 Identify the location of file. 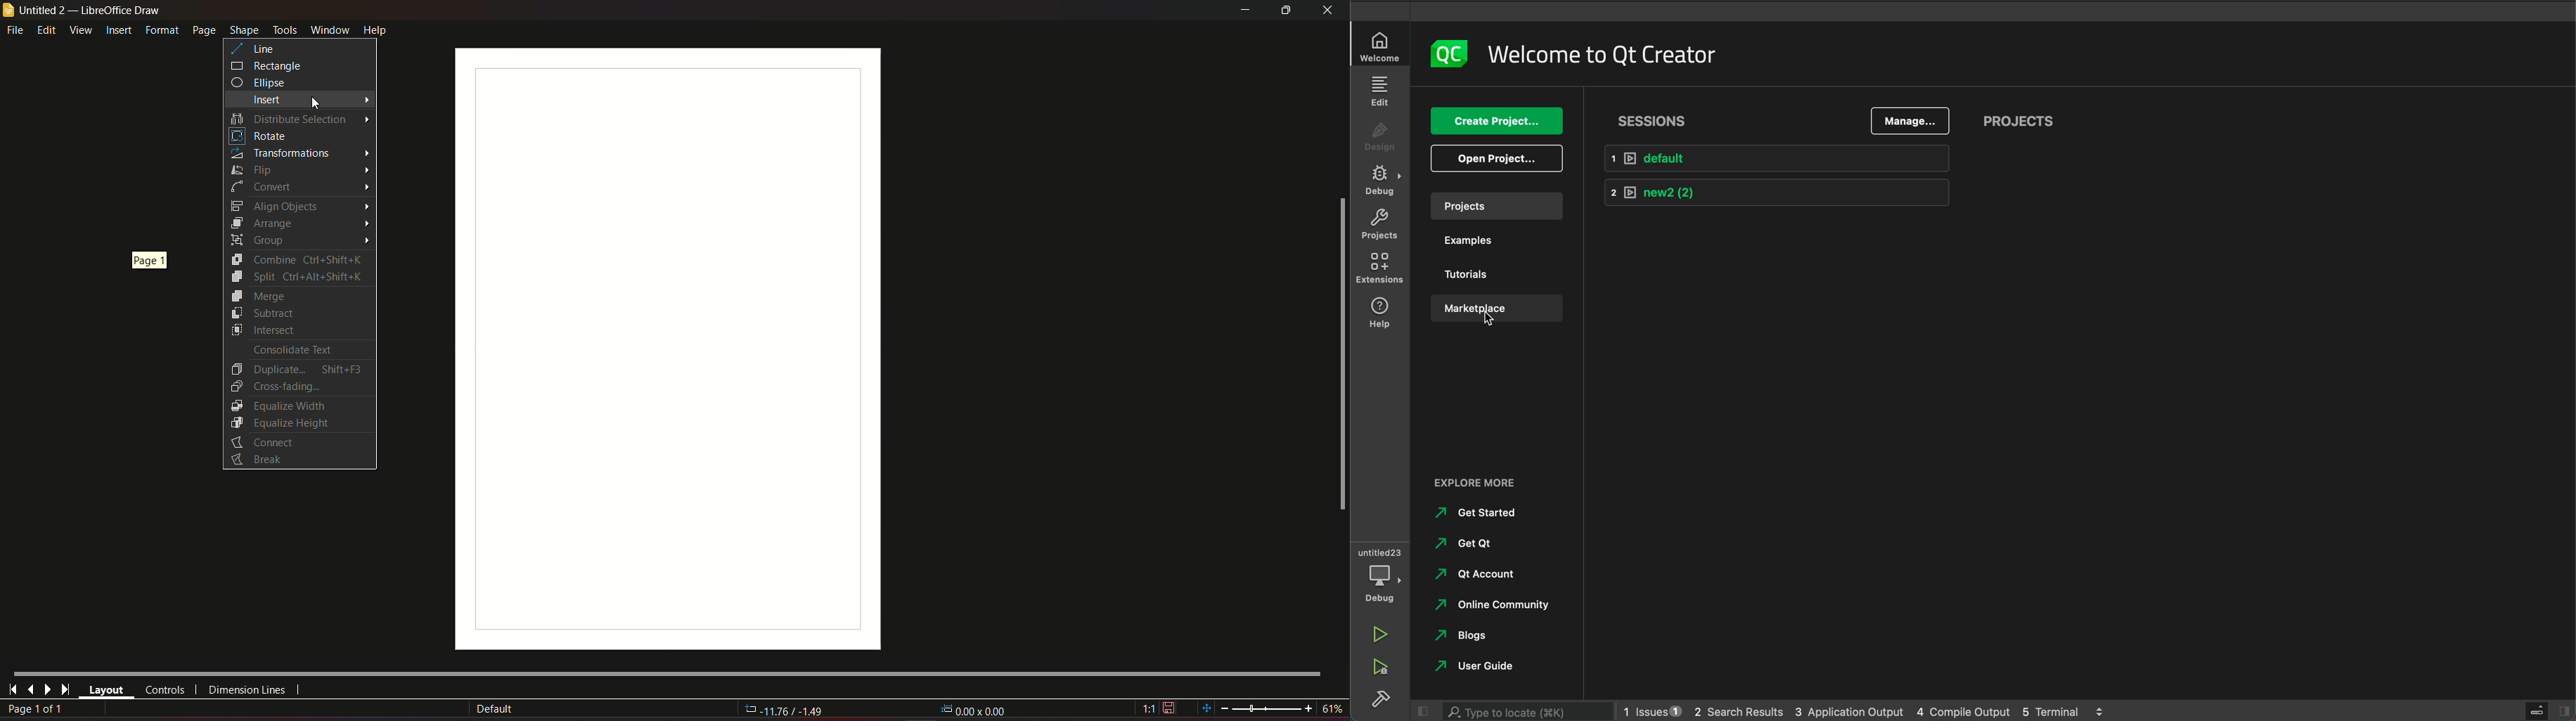
(16, 31).